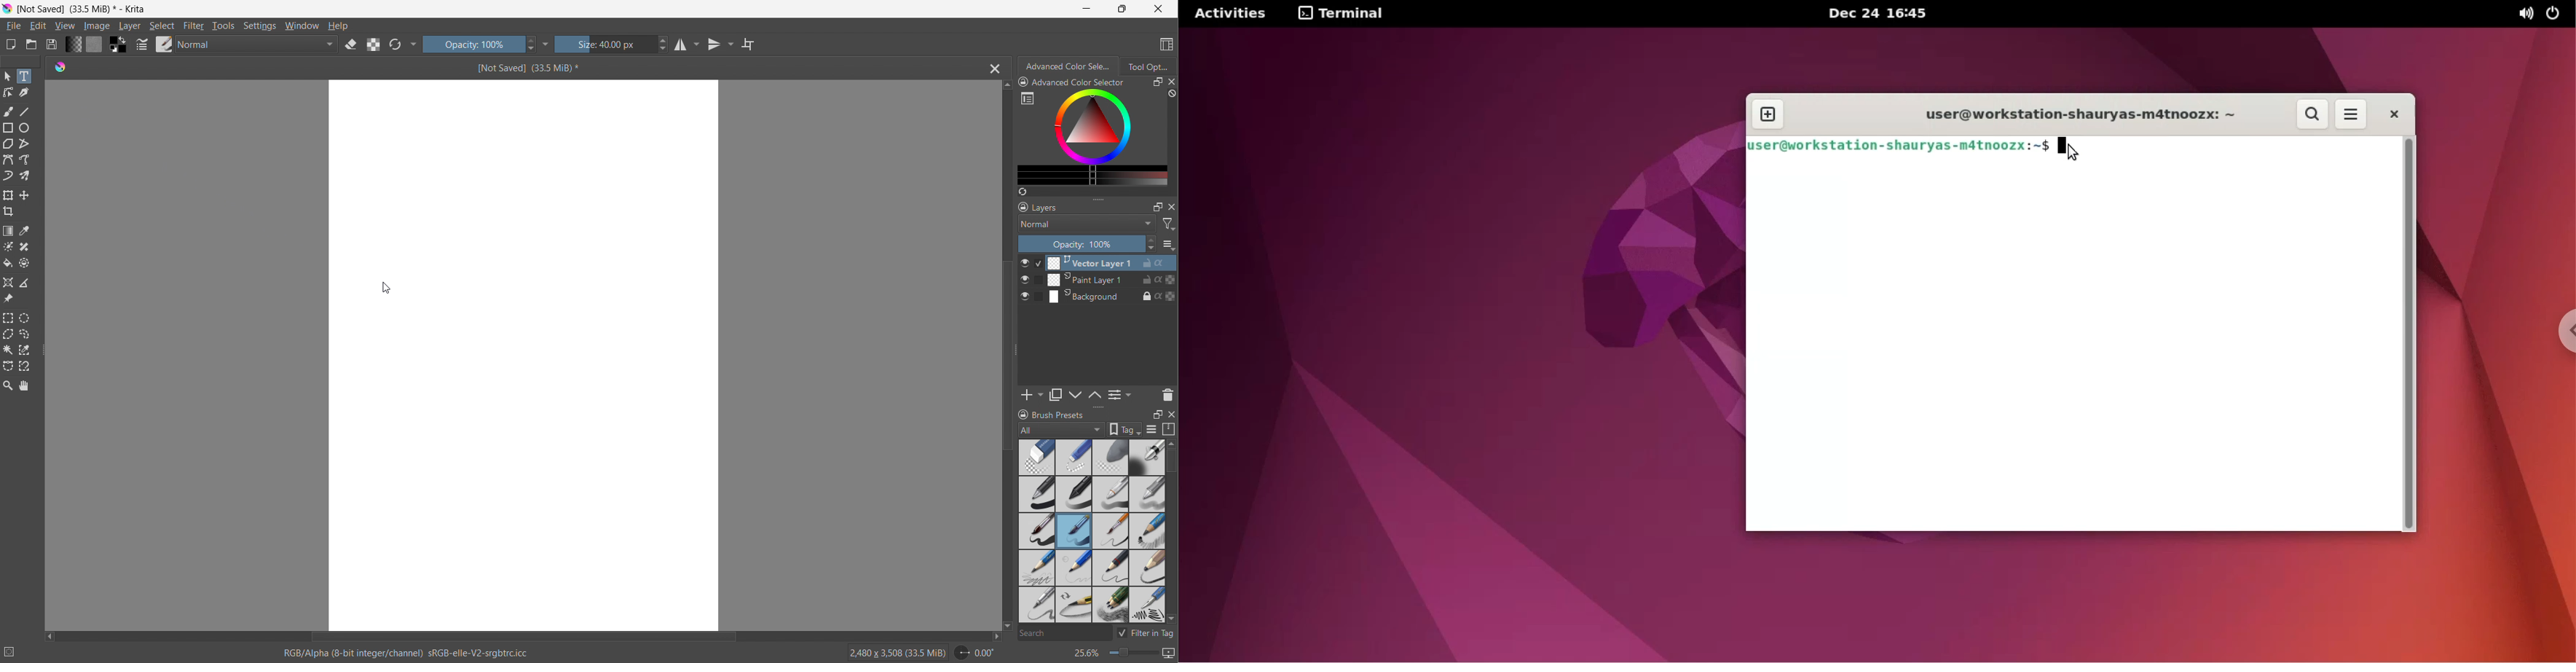  What do you see at coordinates (31, 44) in the screenshot?
I see `open` at bounding box center [31, 44].